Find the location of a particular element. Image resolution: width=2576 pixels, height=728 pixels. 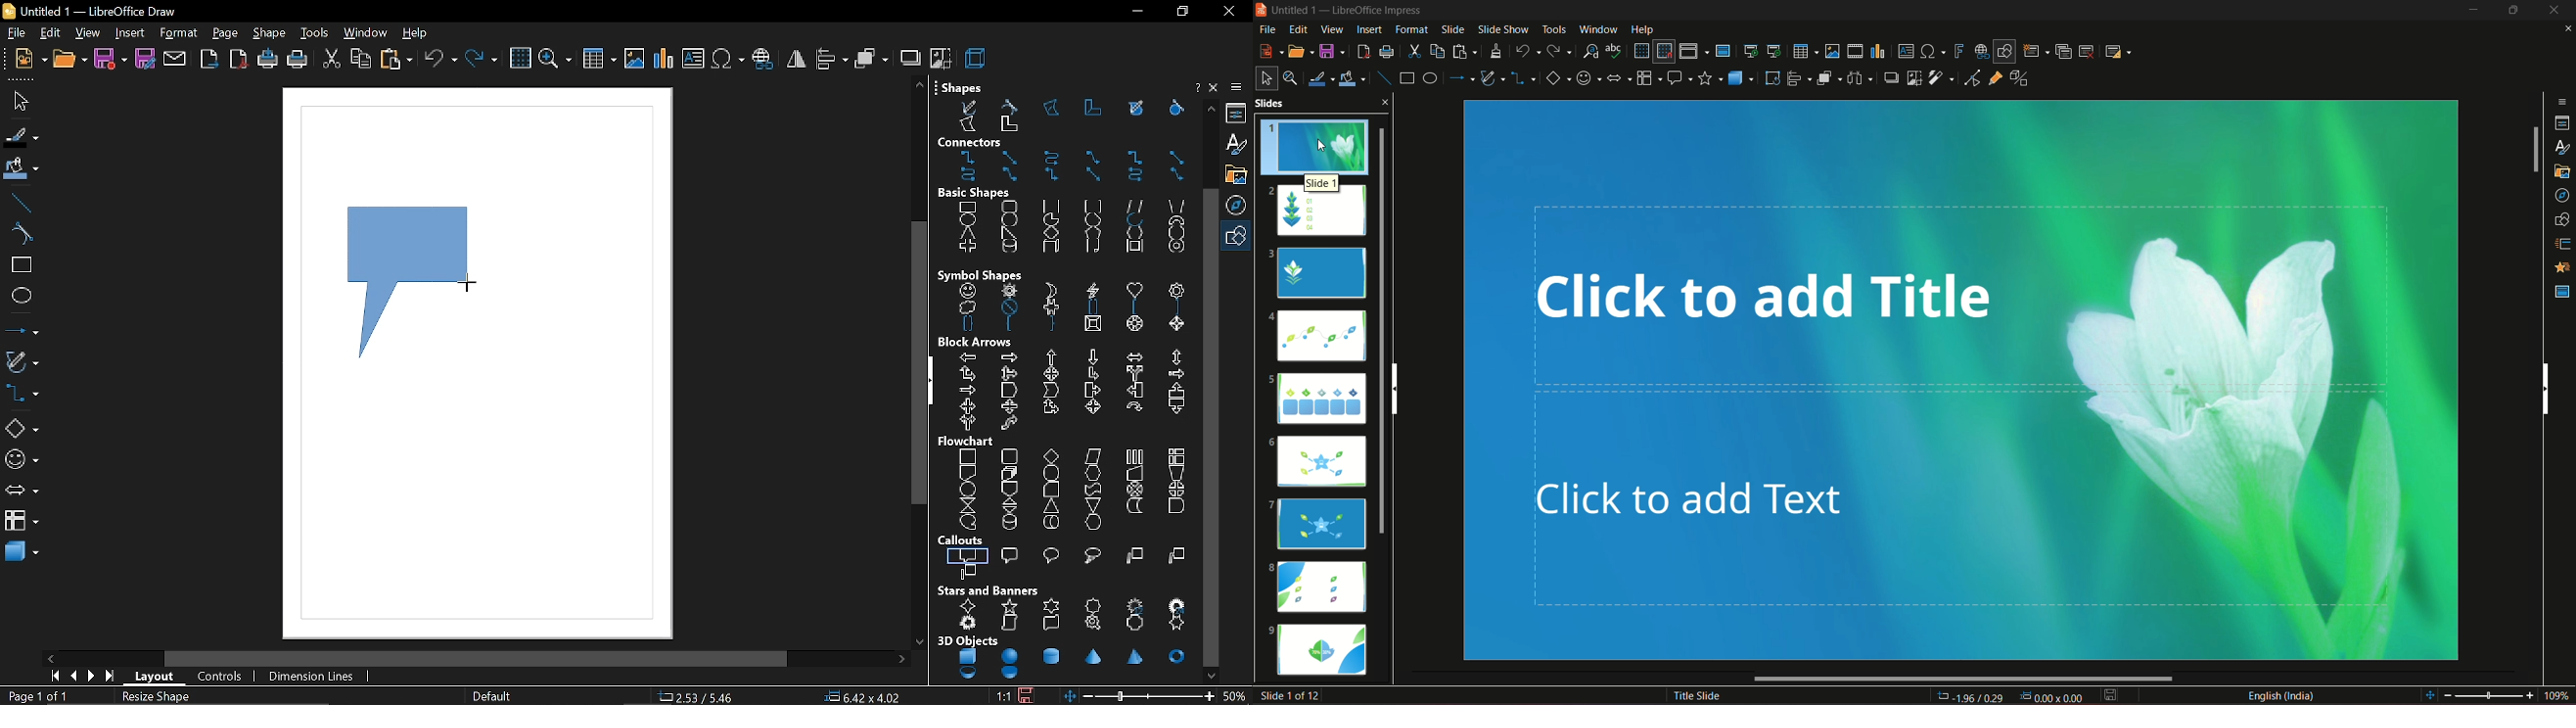

cuboid is located at coordinates (1050, 249).